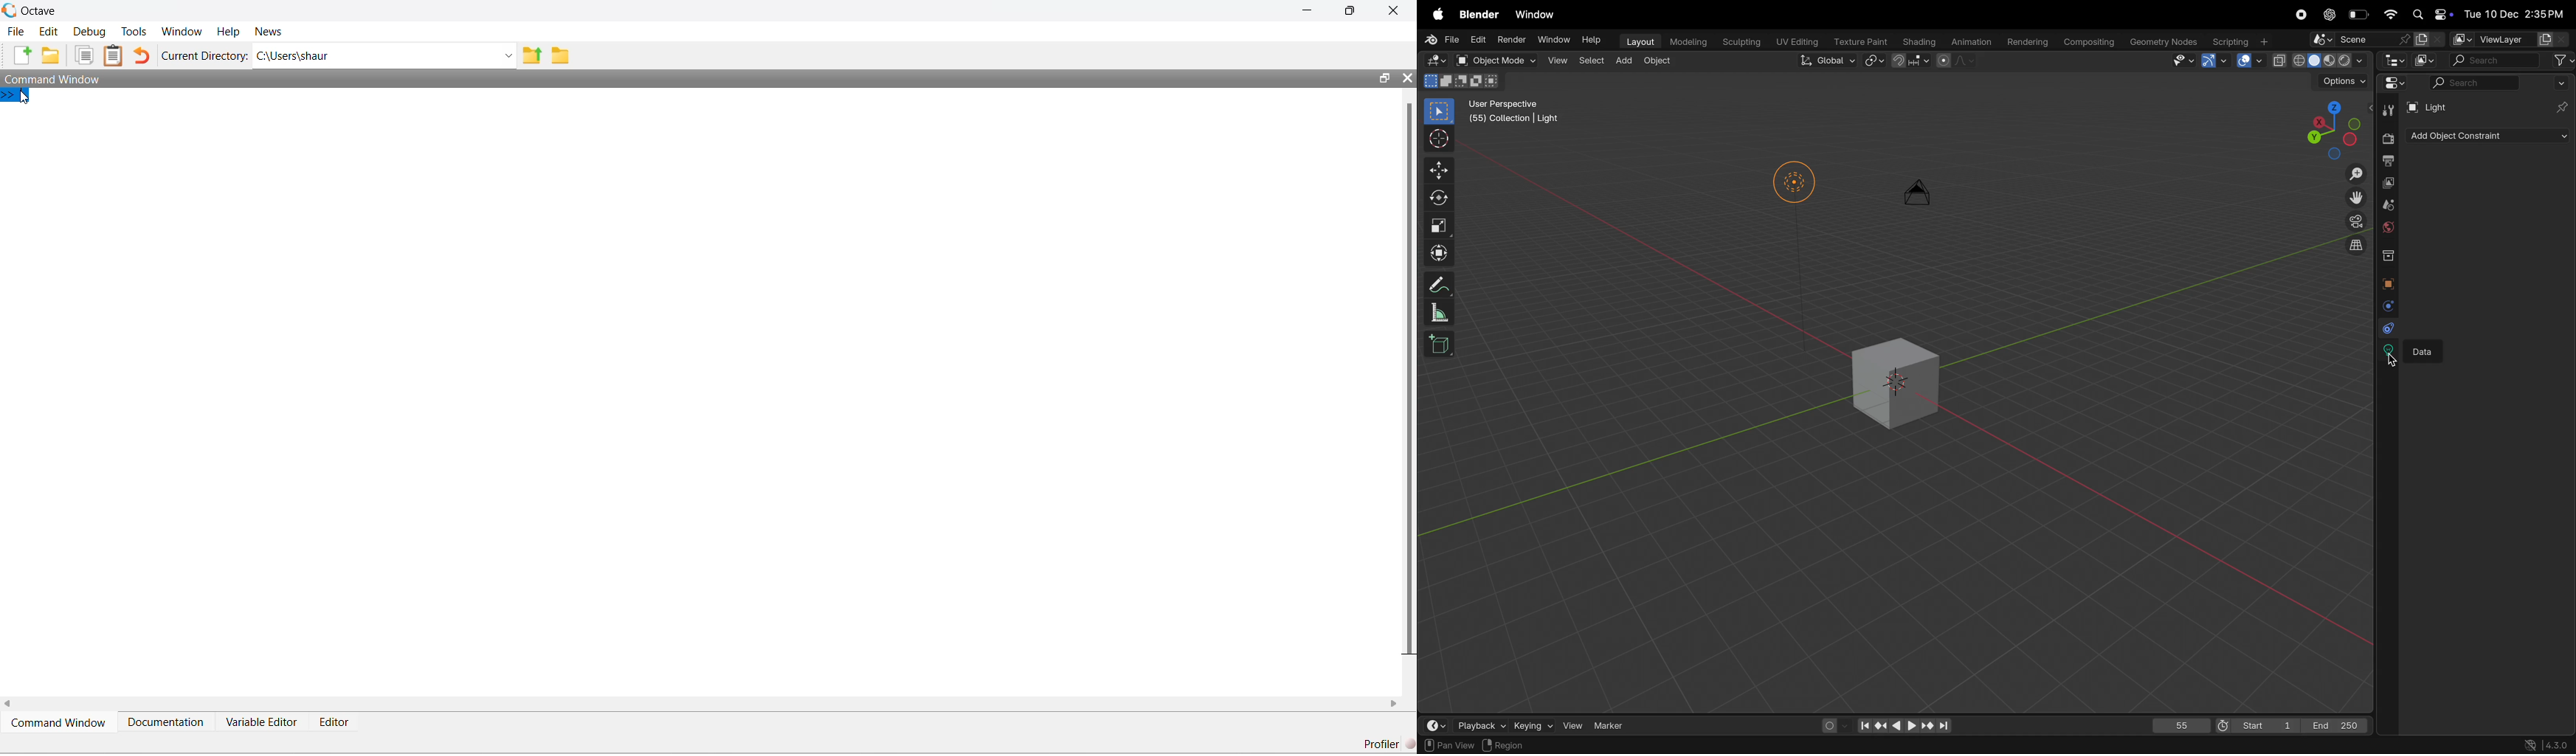 Image resolution: width=2576 pixels, height=756 pixels. What do you see at coordinates (2392, 255) in the screenshot?
I see `collection` at bounding box center [2392, 255].